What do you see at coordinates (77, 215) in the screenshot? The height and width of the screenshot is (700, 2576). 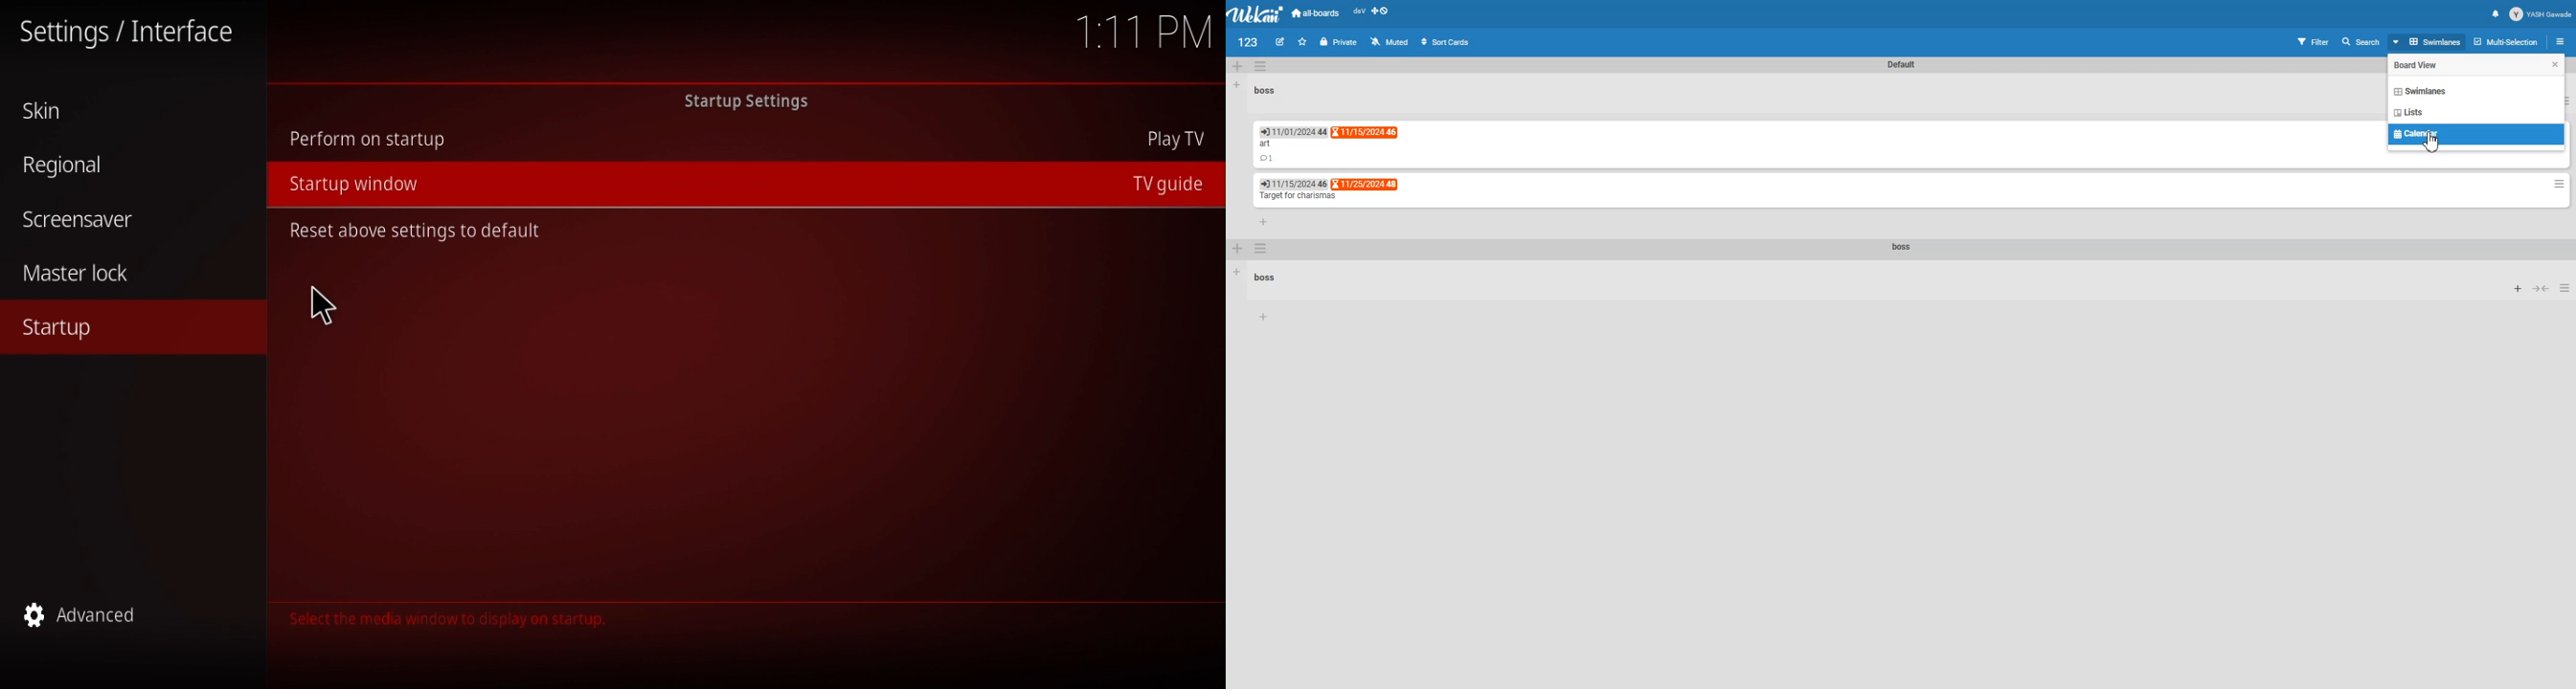 I see `screensaver` at bounding box center [77, 215].